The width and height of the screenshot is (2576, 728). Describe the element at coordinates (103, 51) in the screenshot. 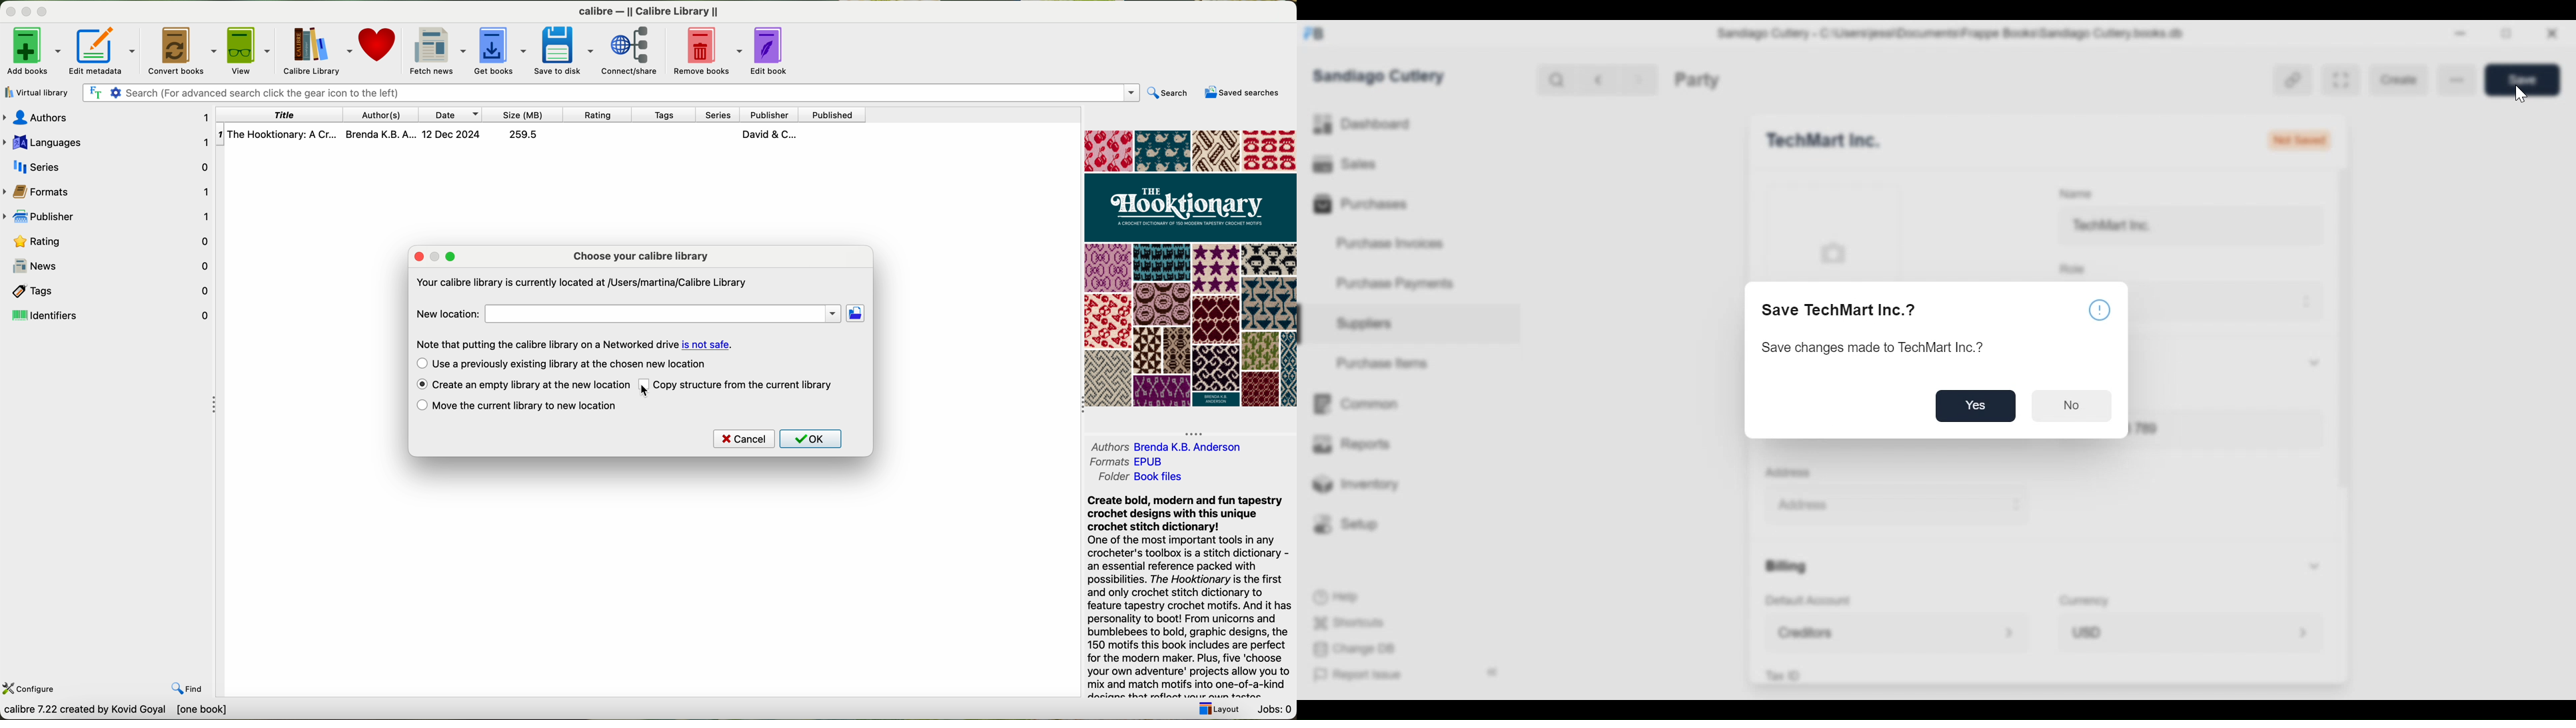

I see `edit metadata` at that location.